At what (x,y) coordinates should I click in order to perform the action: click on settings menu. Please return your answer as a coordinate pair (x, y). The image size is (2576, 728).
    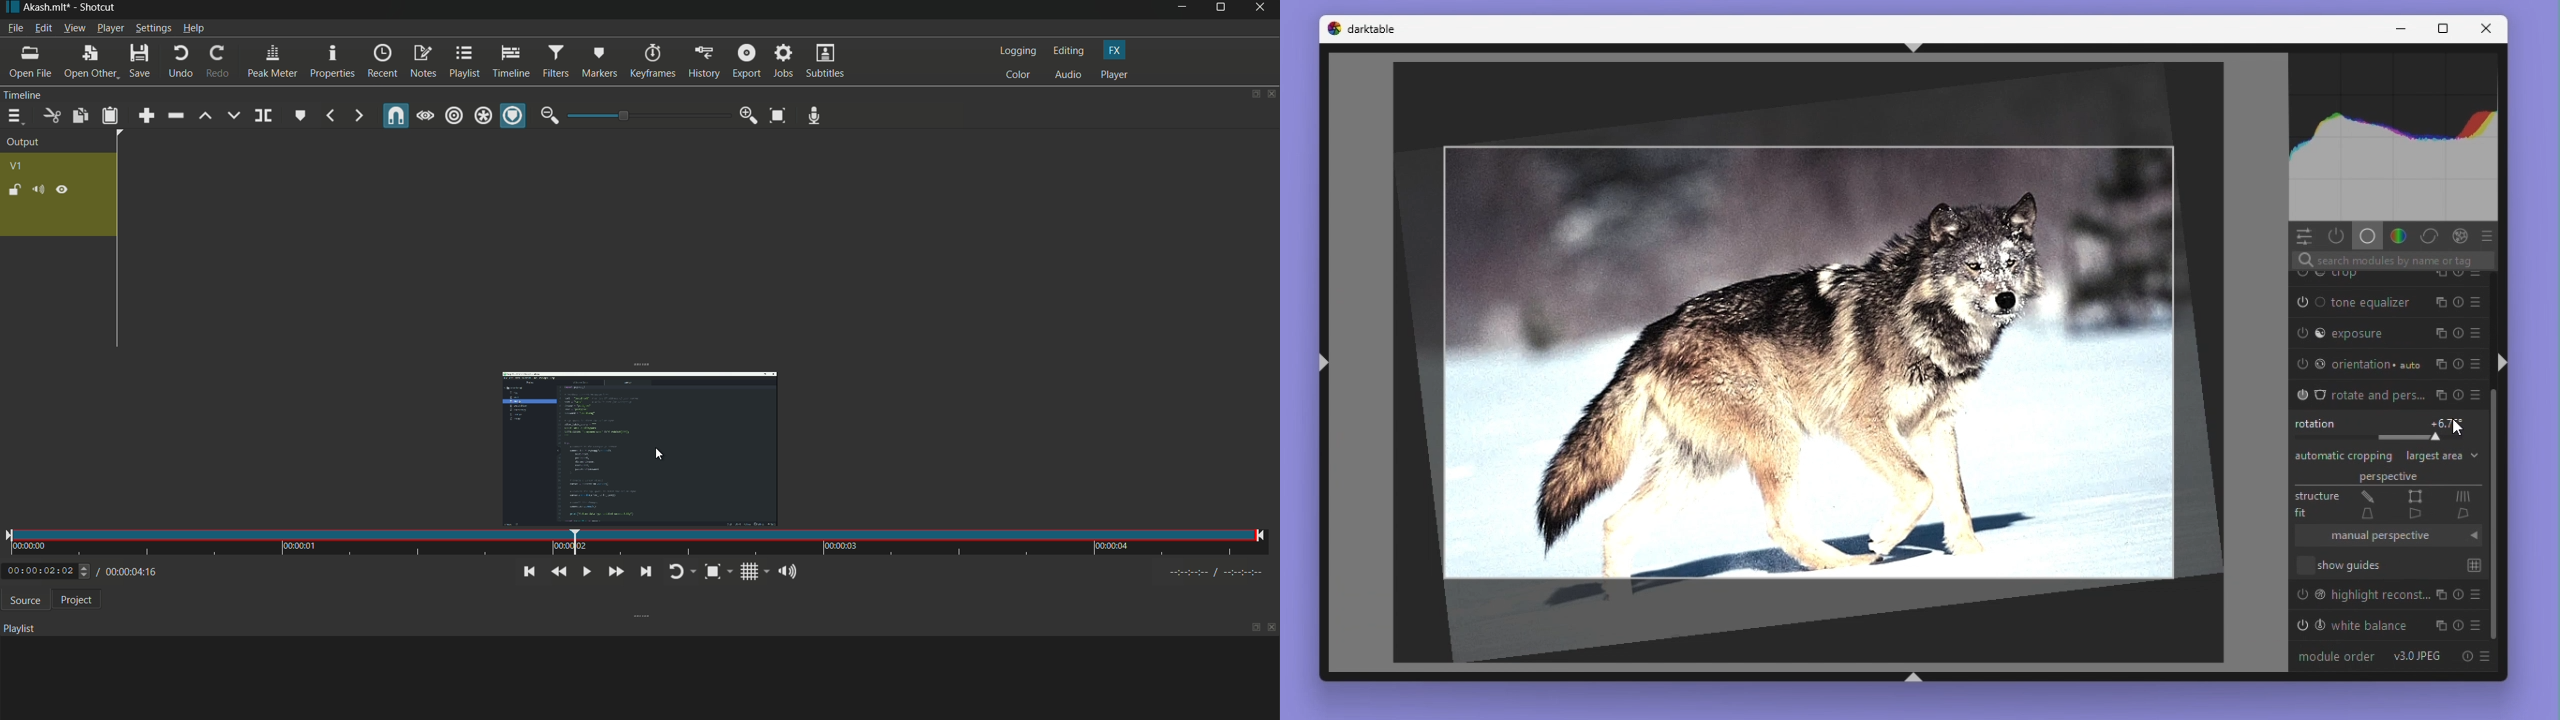
    Looking at the image, I should click on (153, 28).